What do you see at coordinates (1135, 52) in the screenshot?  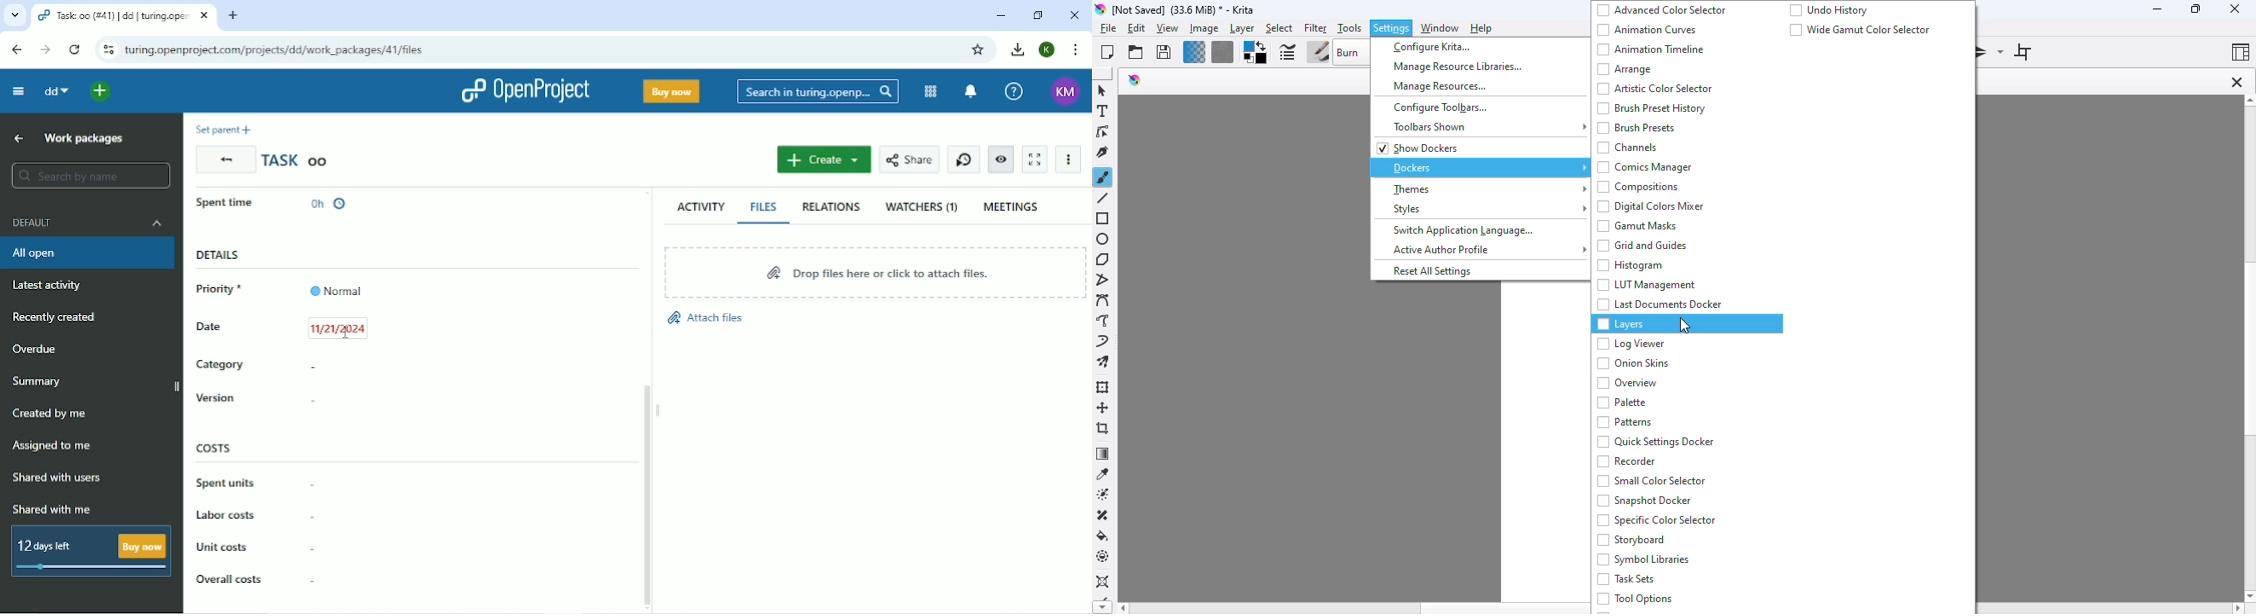 I see `open an existing document` at bounding box center [1135, 52].